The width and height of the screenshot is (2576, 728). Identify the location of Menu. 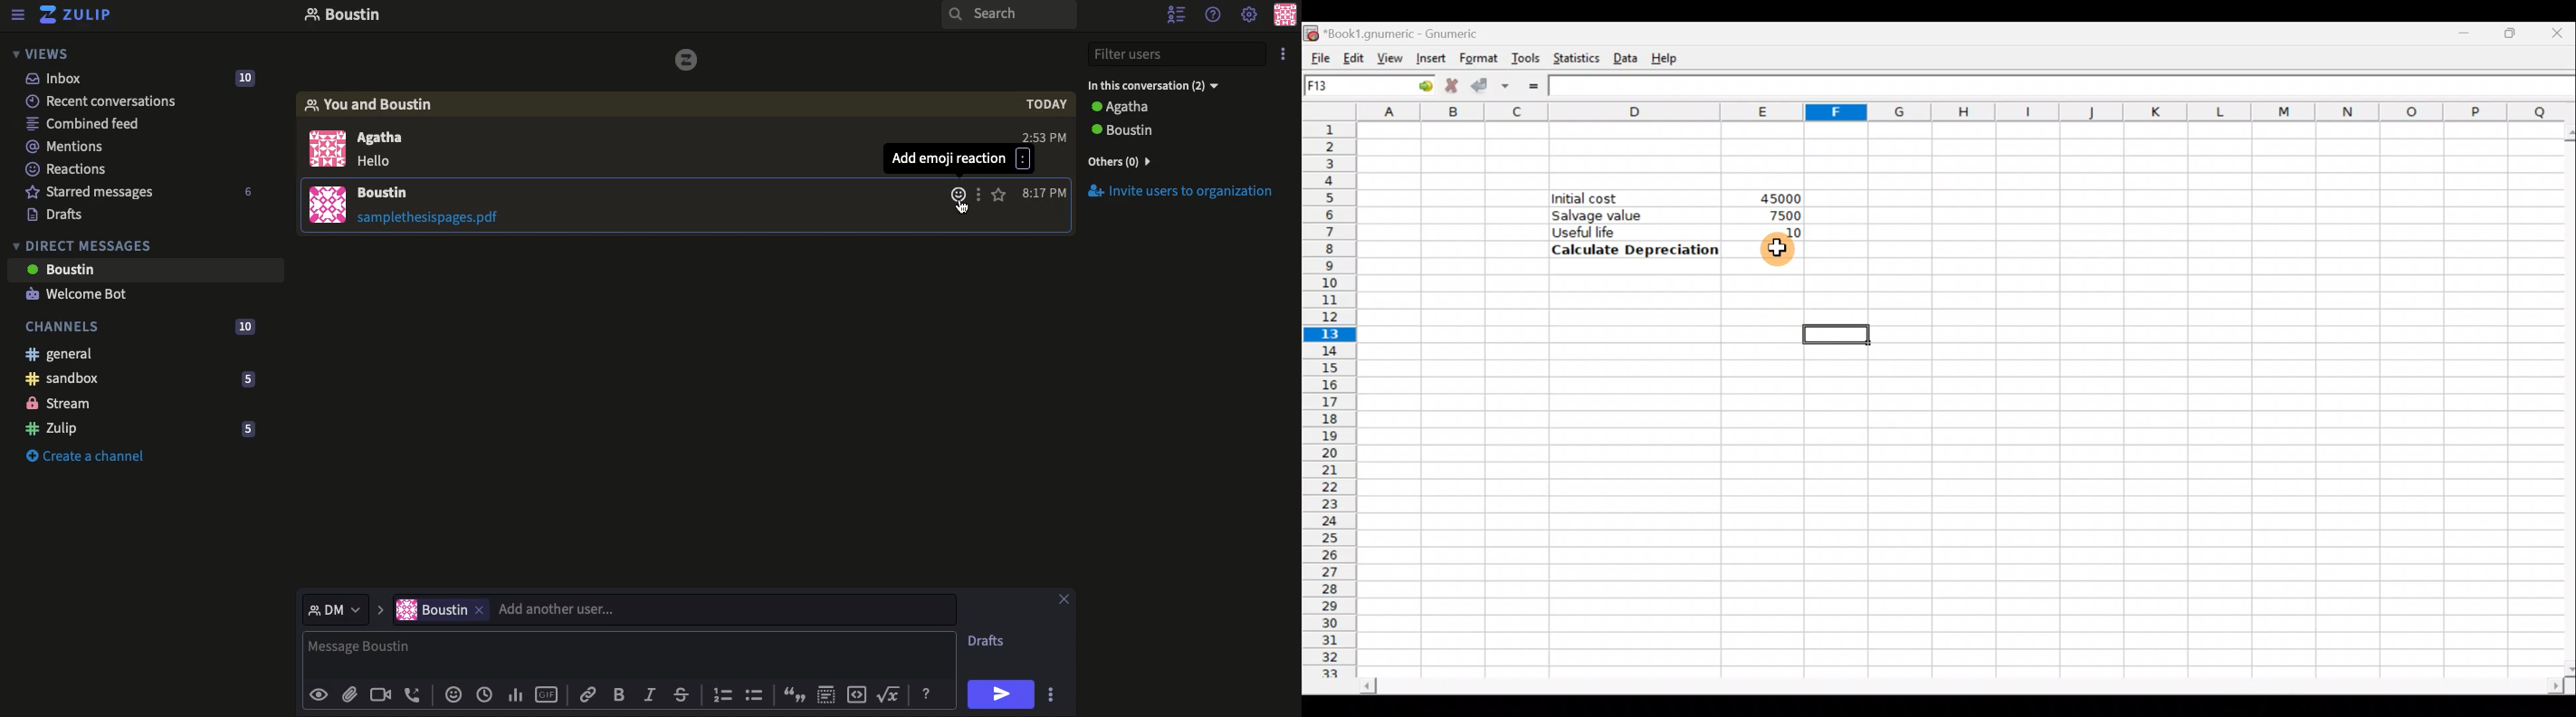
(19, 13).